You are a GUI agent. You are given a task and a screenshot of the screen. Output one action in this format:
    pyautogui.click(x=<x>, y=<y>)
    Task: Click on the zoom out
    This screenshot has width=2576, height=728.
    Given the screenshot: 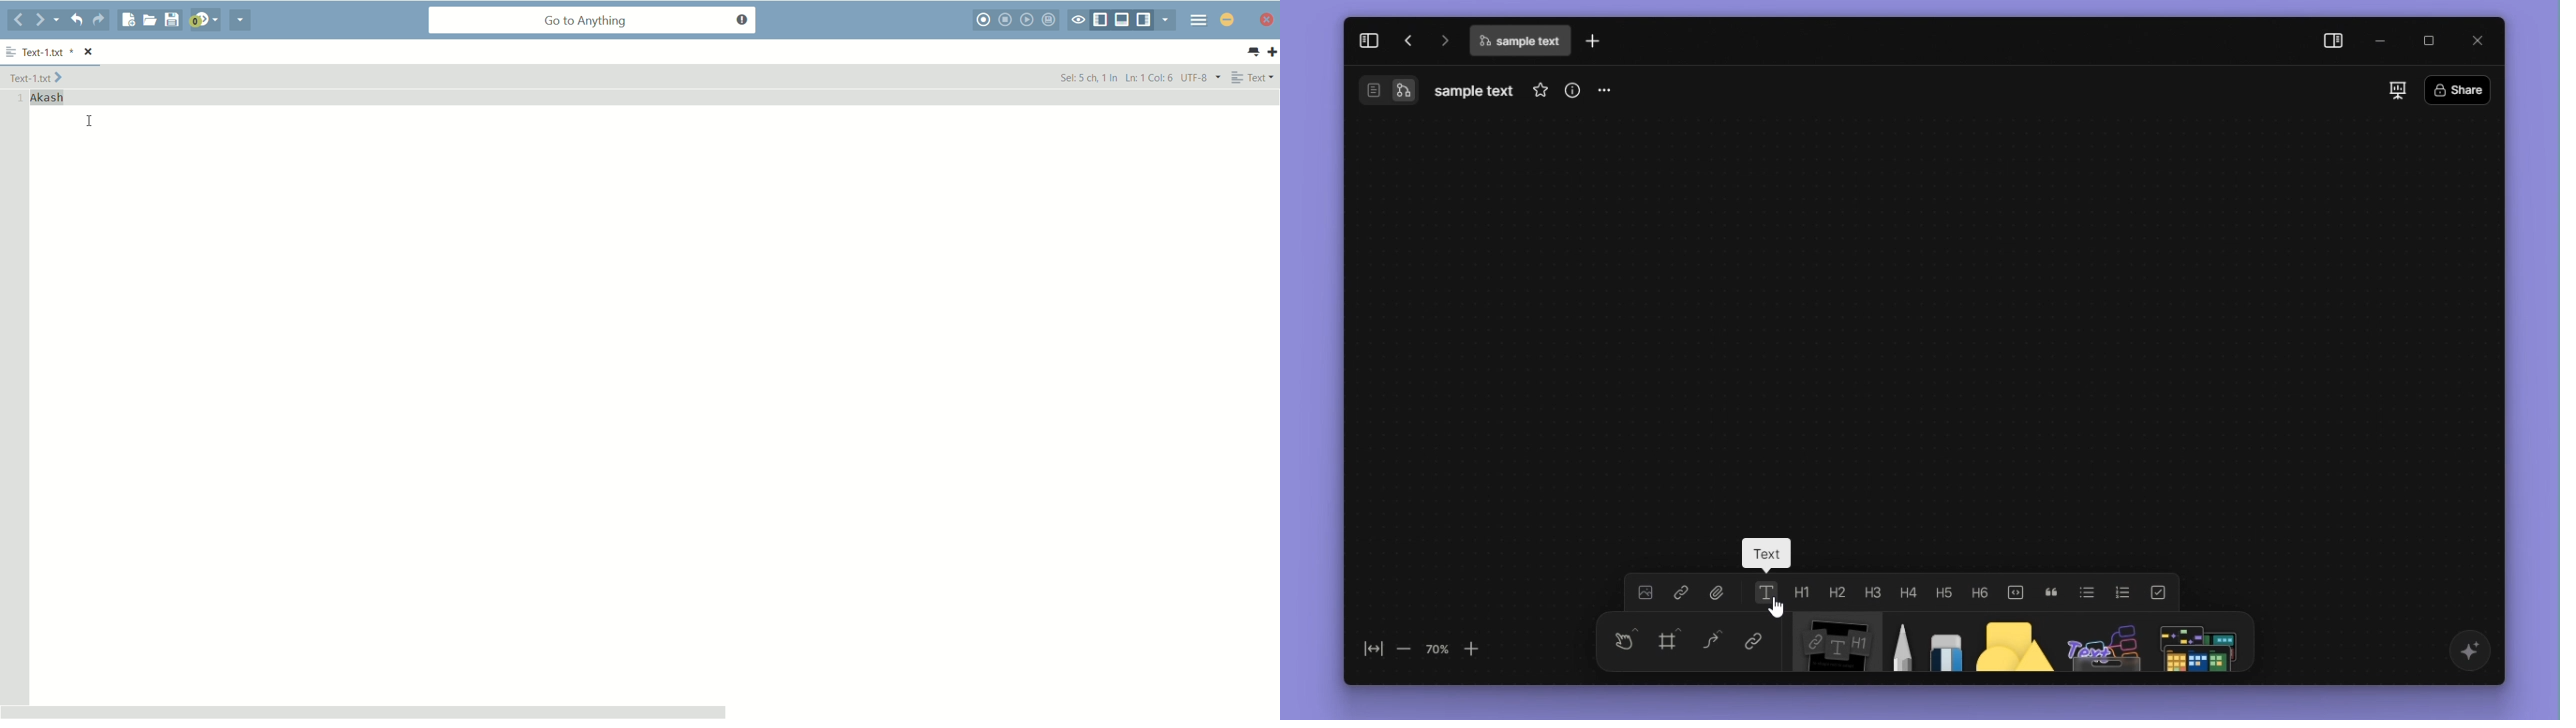 What is the action you would take?
    pyautogui.click(x=1404, y=650)
    